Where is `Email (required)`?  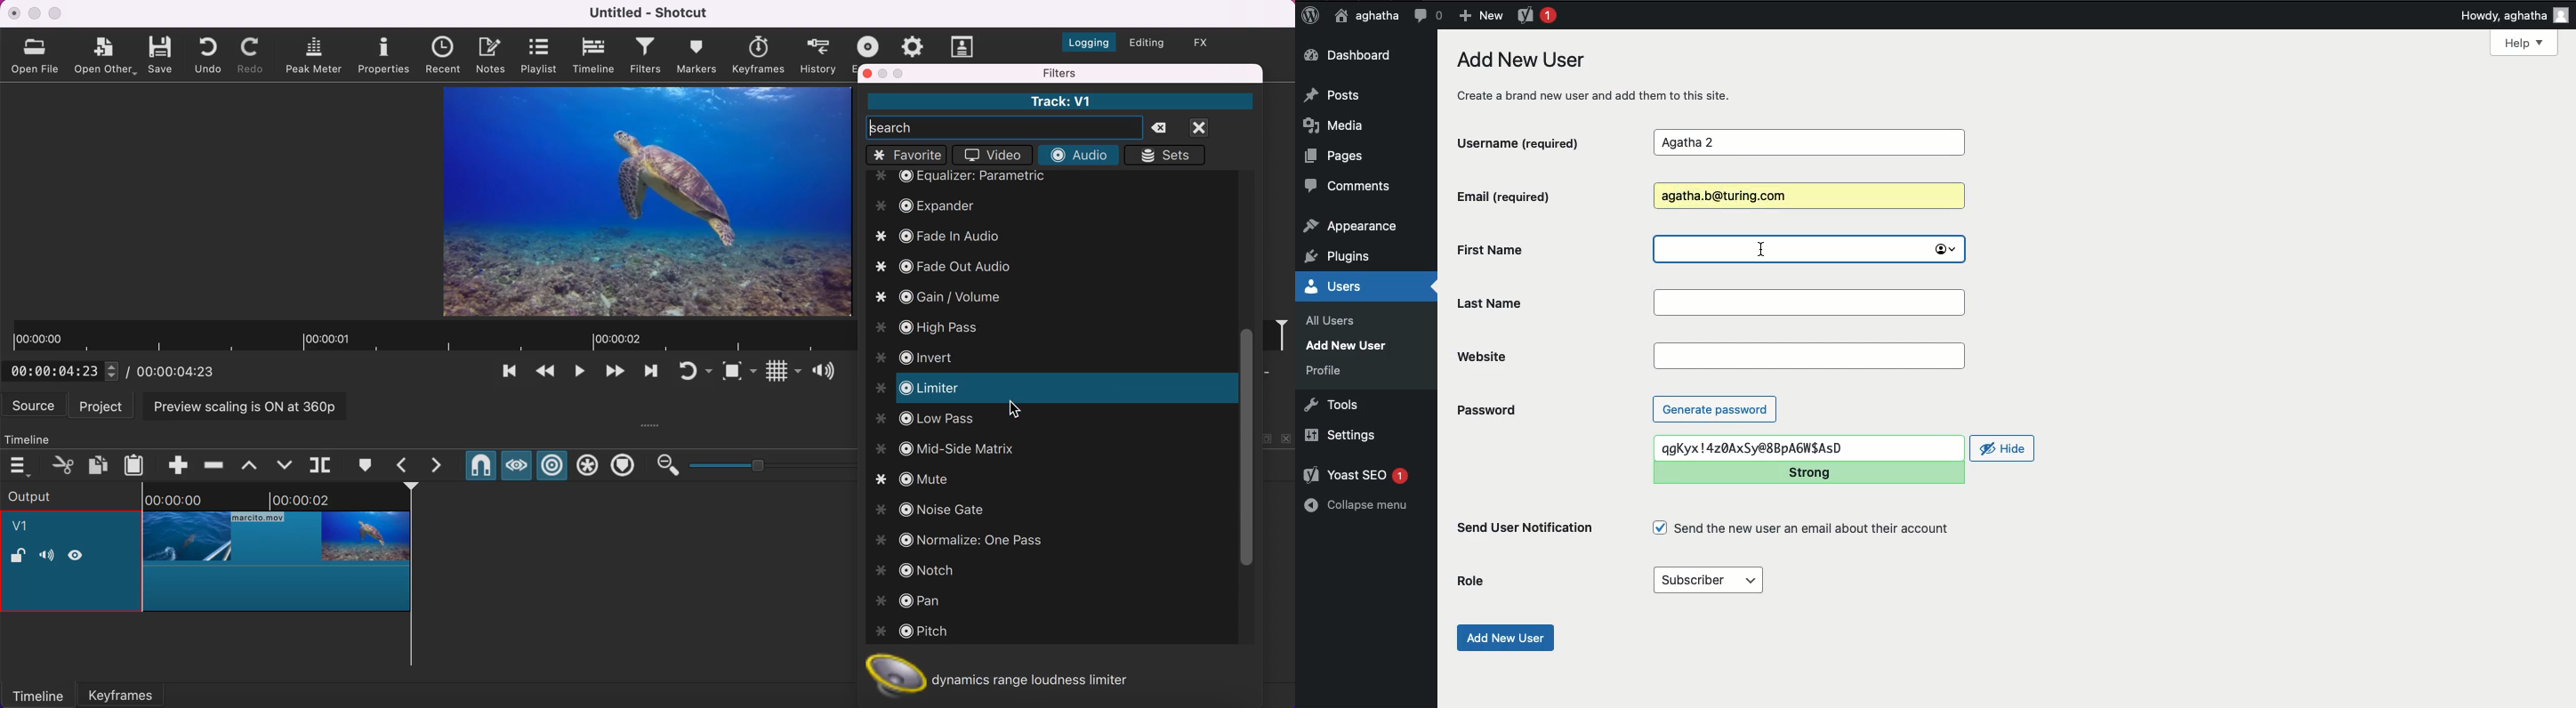
Email (required) is located at coordinates (1537, 196).